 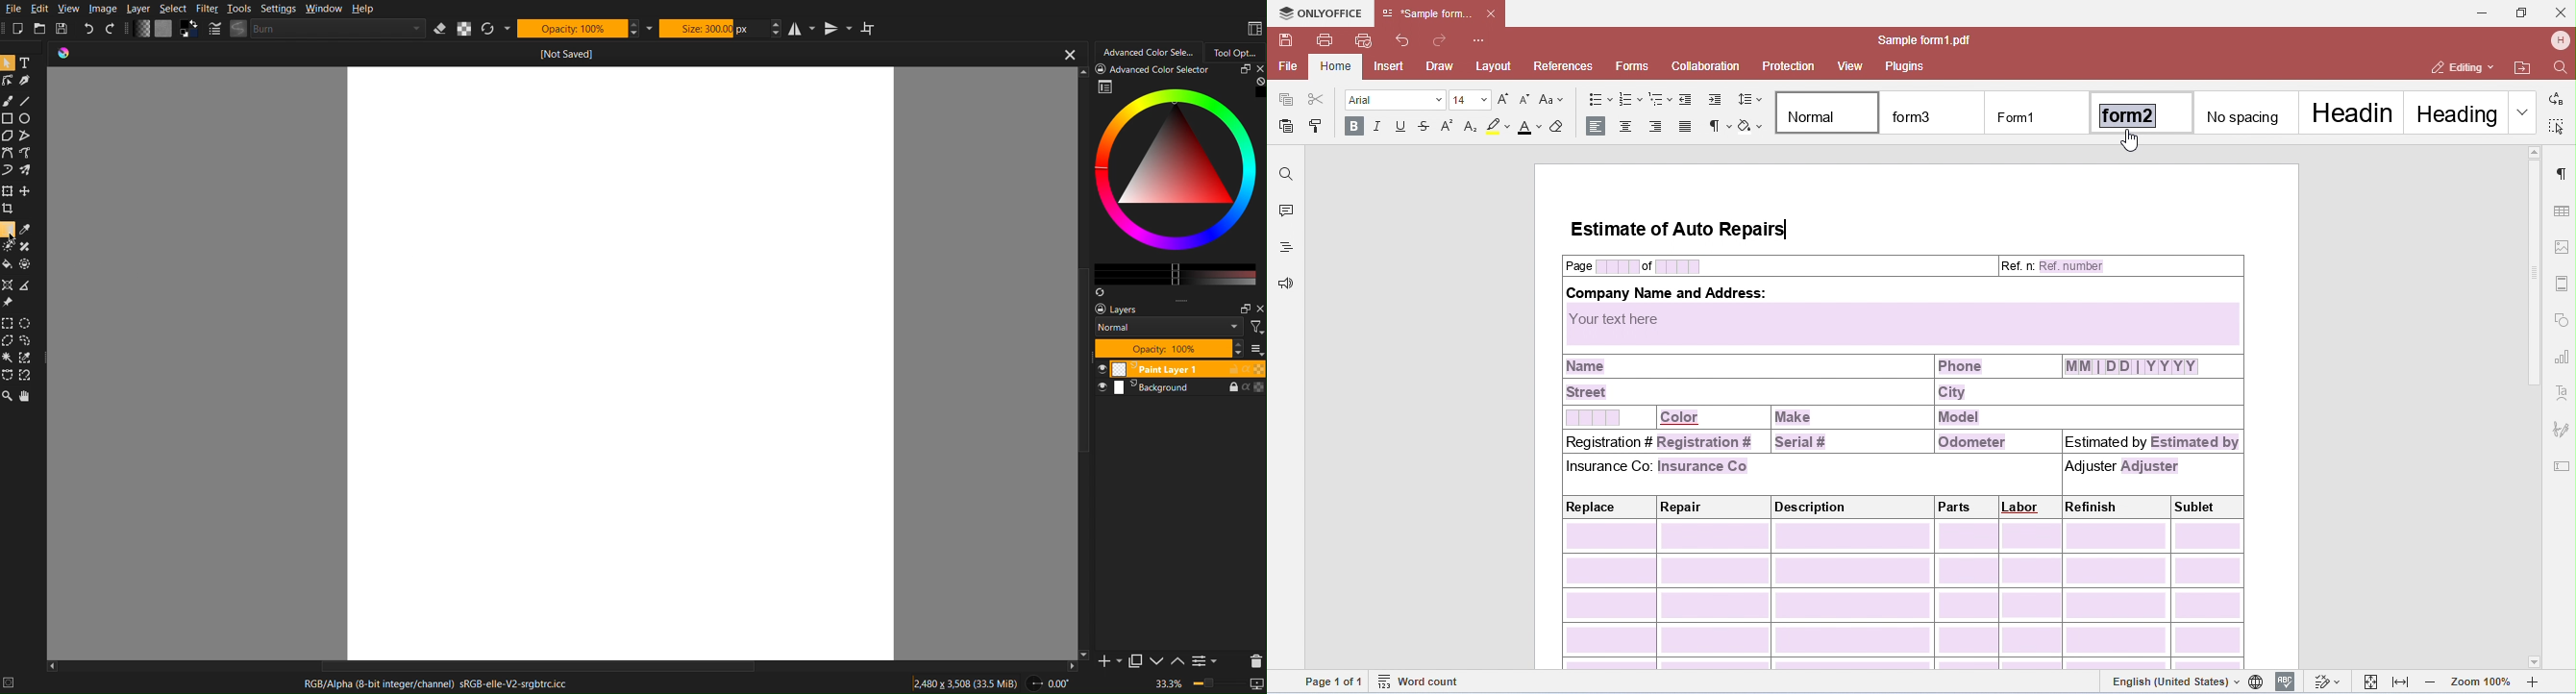 I want to click on Vertical Mirror, so click(x=837, y=27).